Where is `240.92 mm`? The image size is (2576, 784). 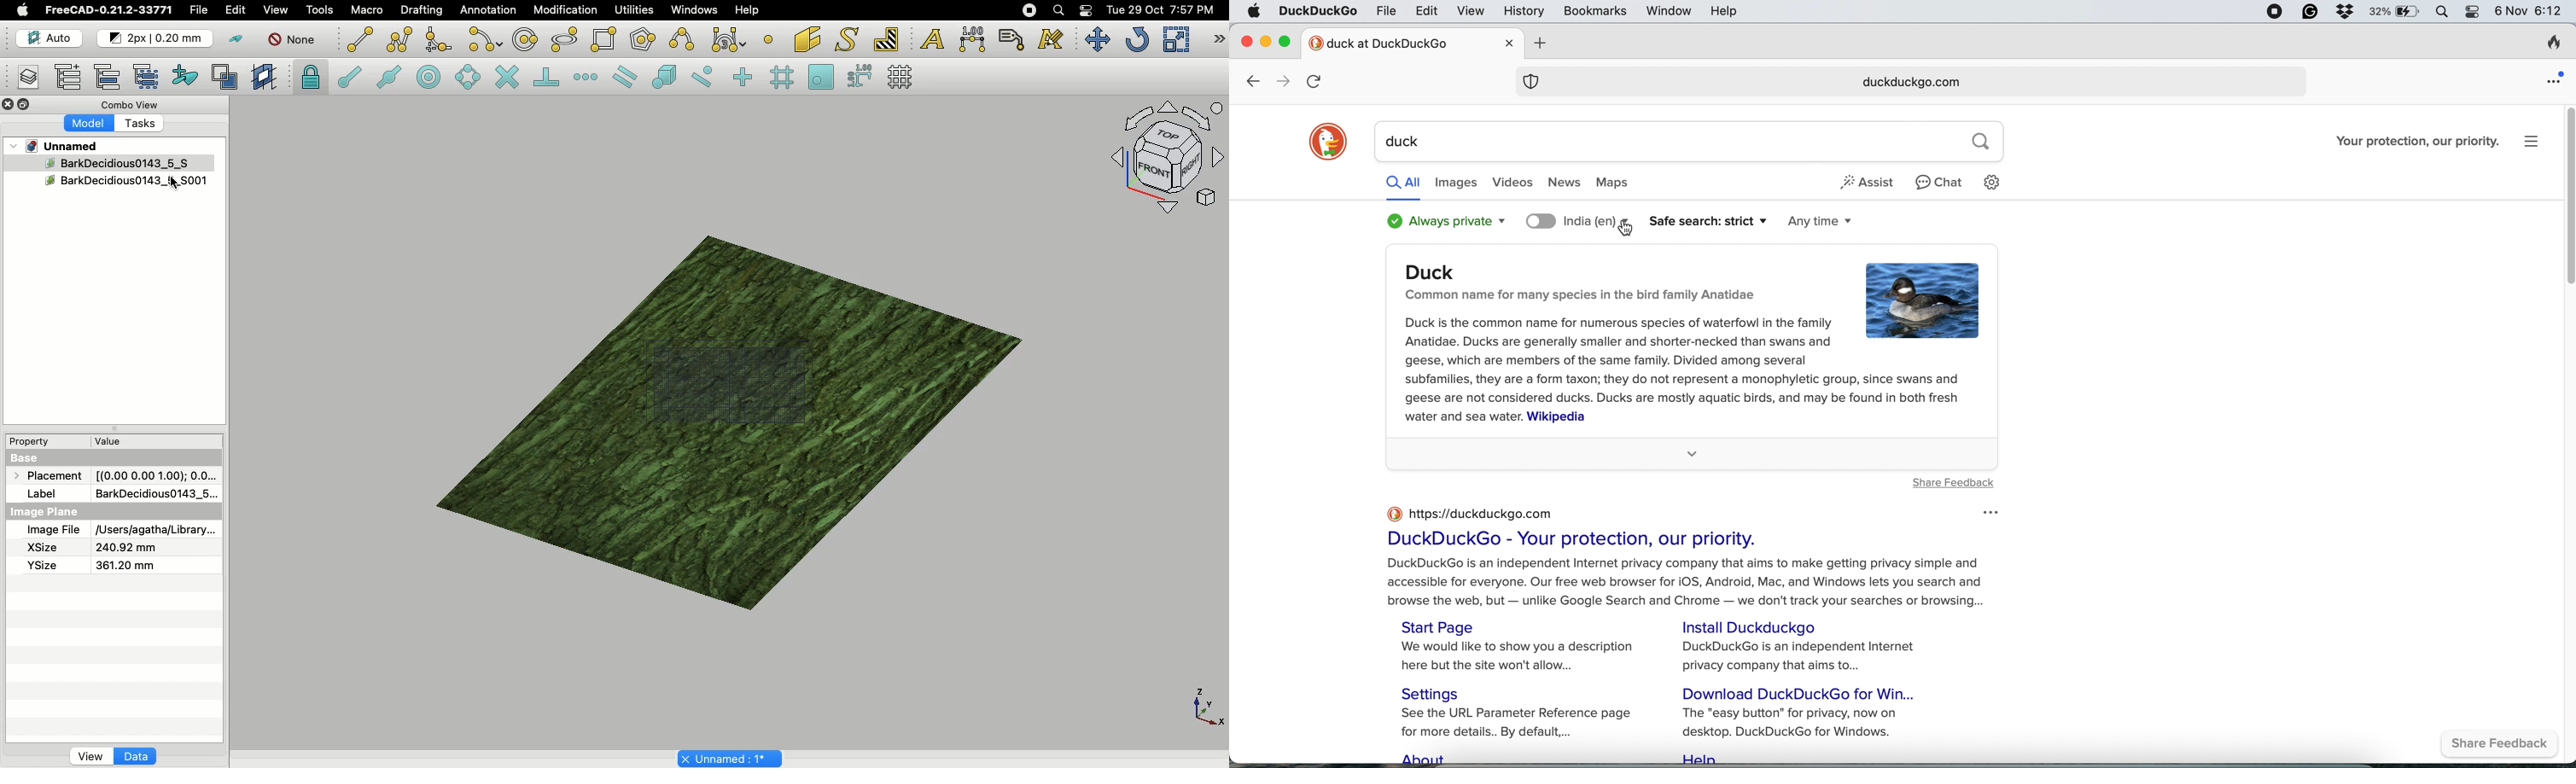 240.92 mm is located at coordinates (127, 548).